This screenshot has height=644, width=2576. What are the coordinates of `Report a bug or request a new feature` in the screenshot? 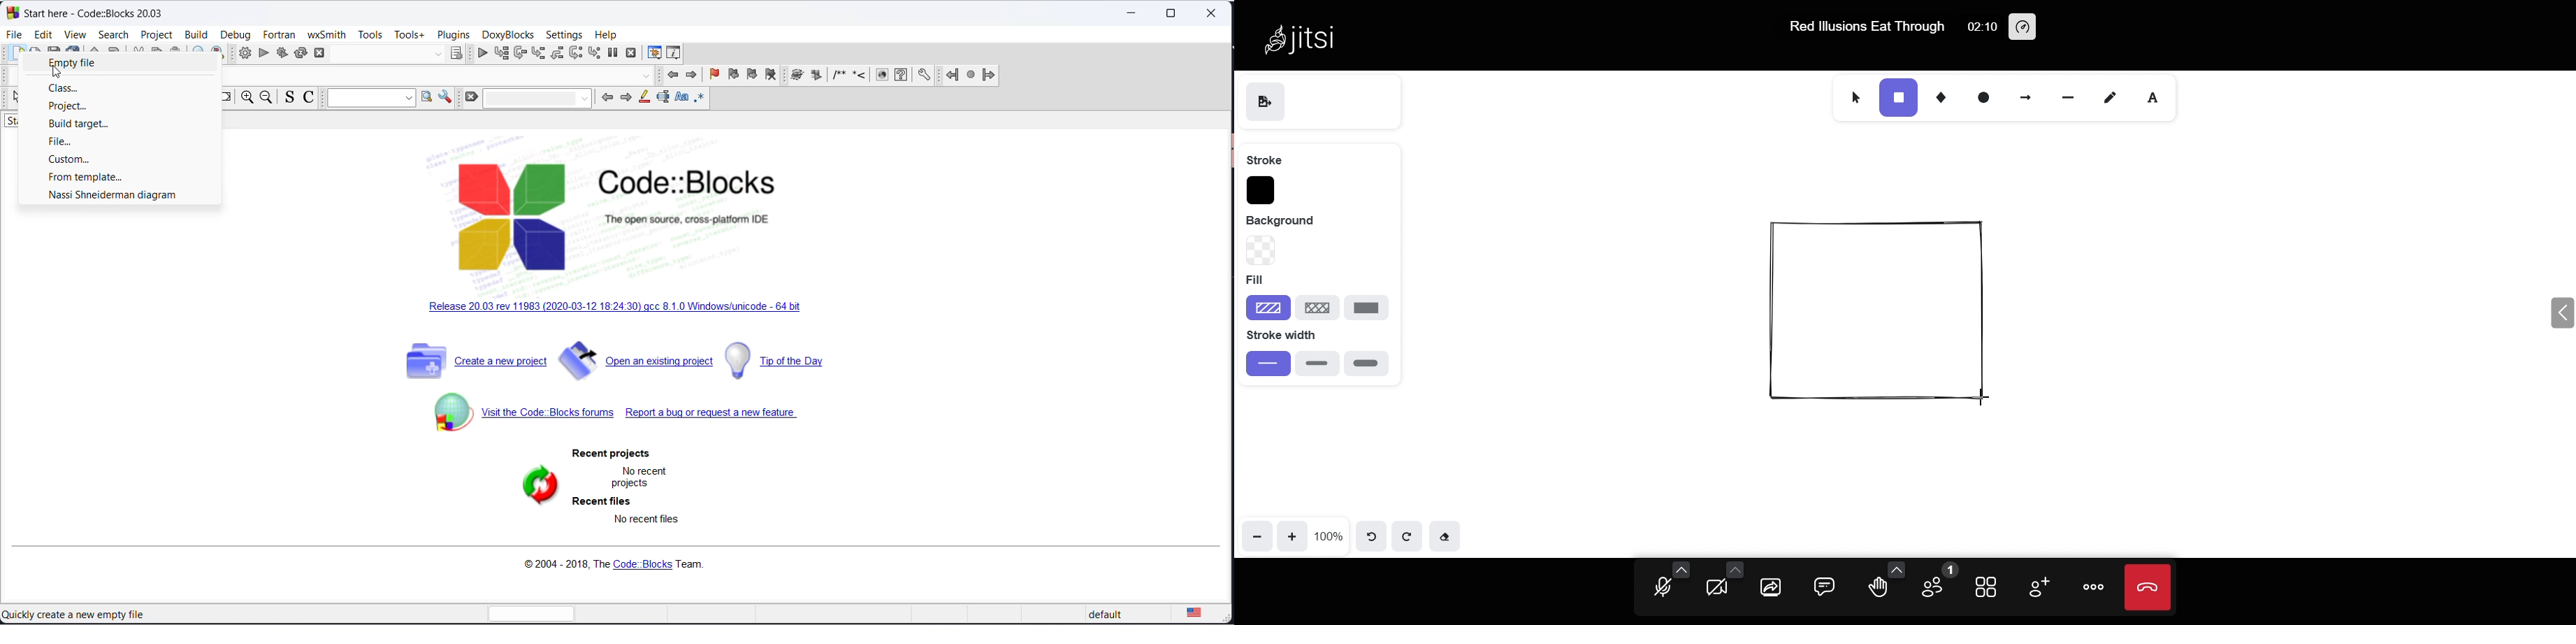 It's located at (717, 414).